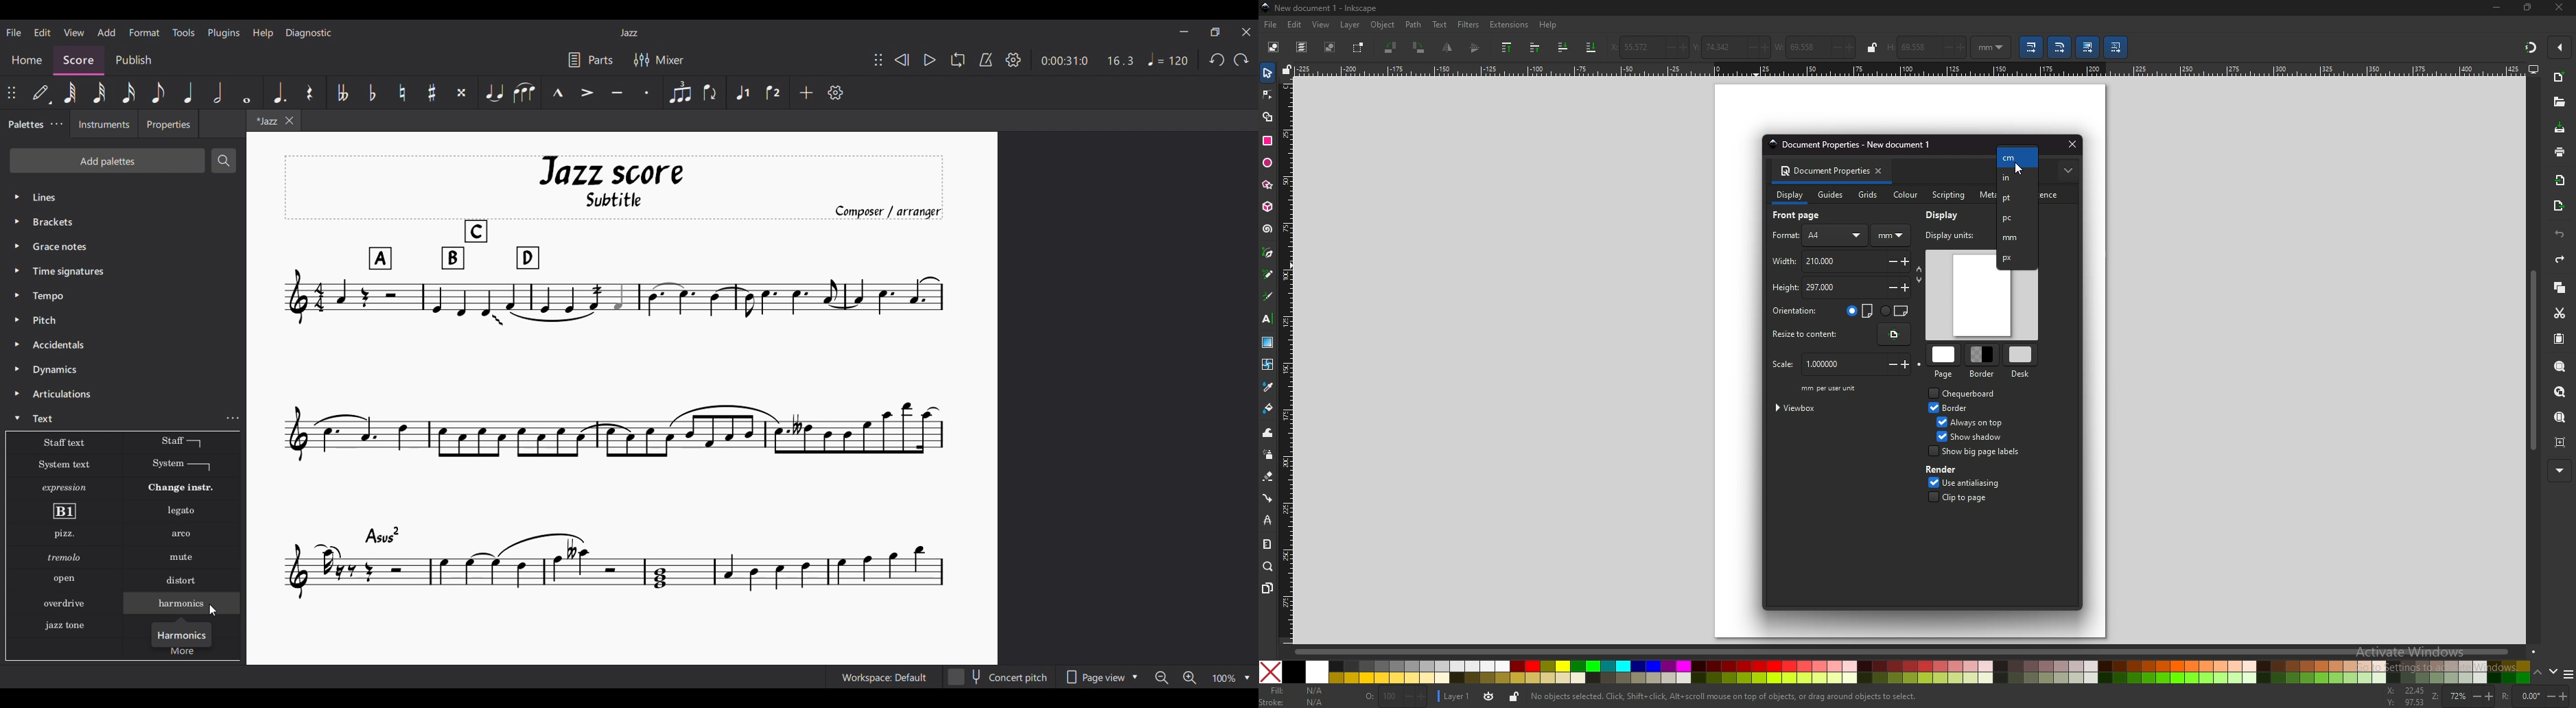  What do you see at coordinates (1392, 47) in the screenshot?
I see `rotate 90 ccw` at bounding box center [1392, 47].